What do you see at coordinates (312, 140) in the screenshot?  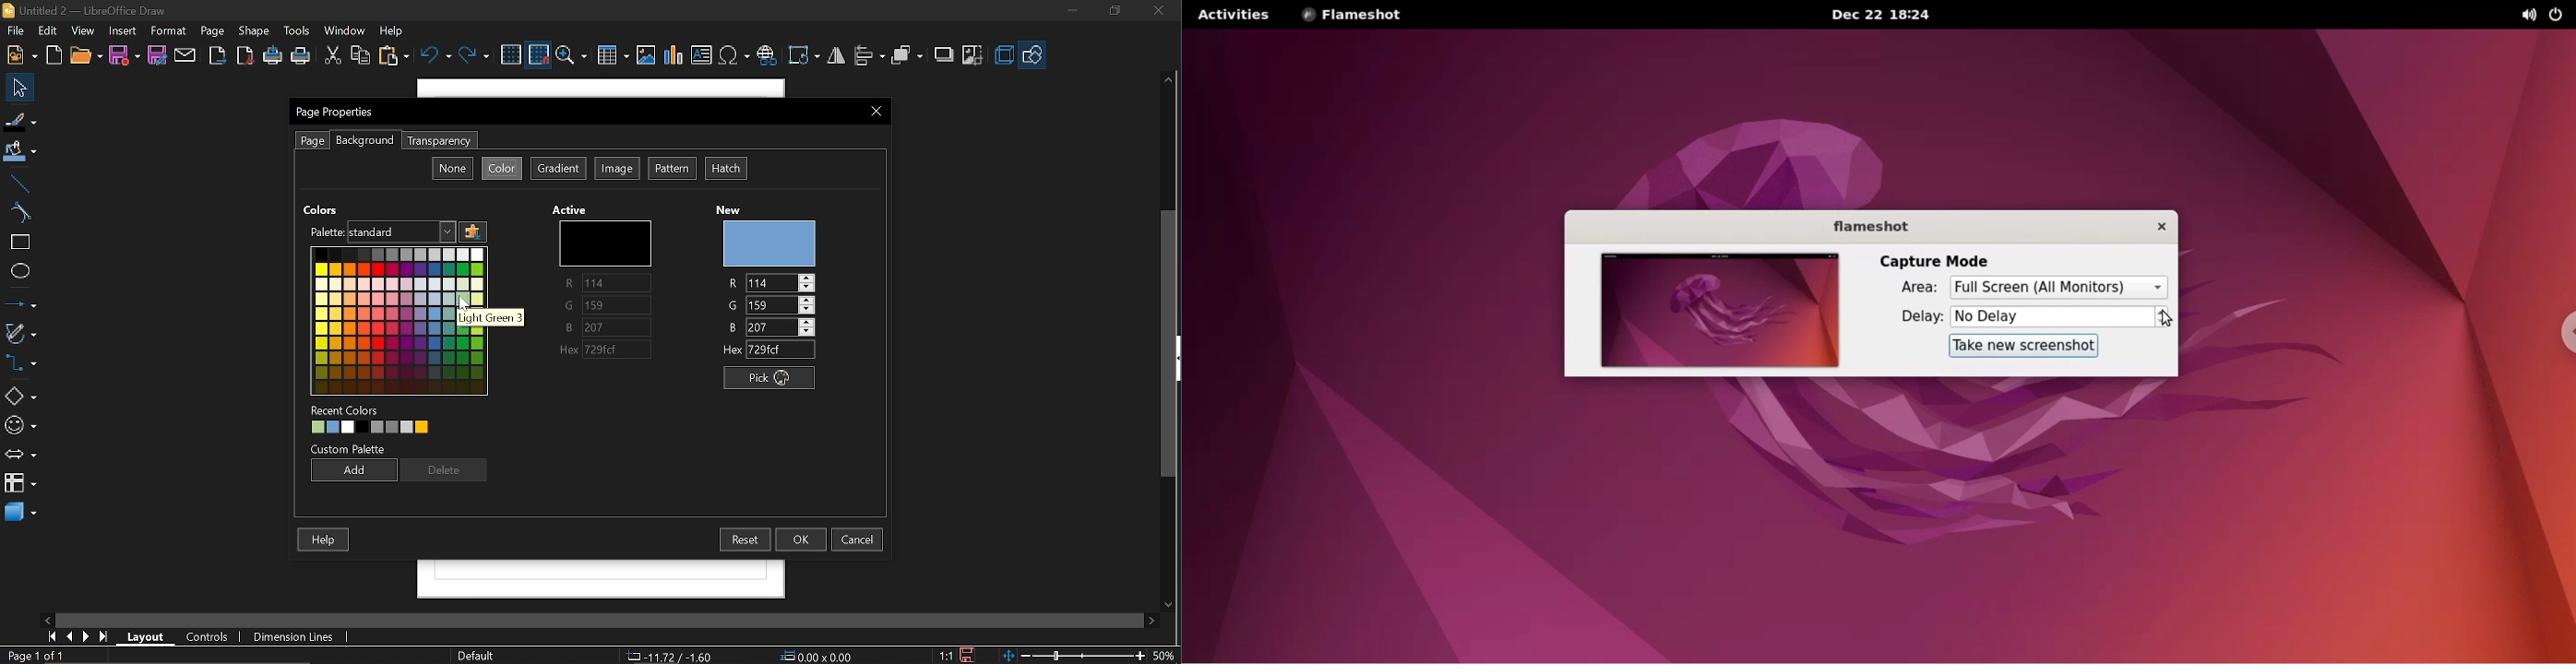 I see `Page` at bounding box center [312, 140].